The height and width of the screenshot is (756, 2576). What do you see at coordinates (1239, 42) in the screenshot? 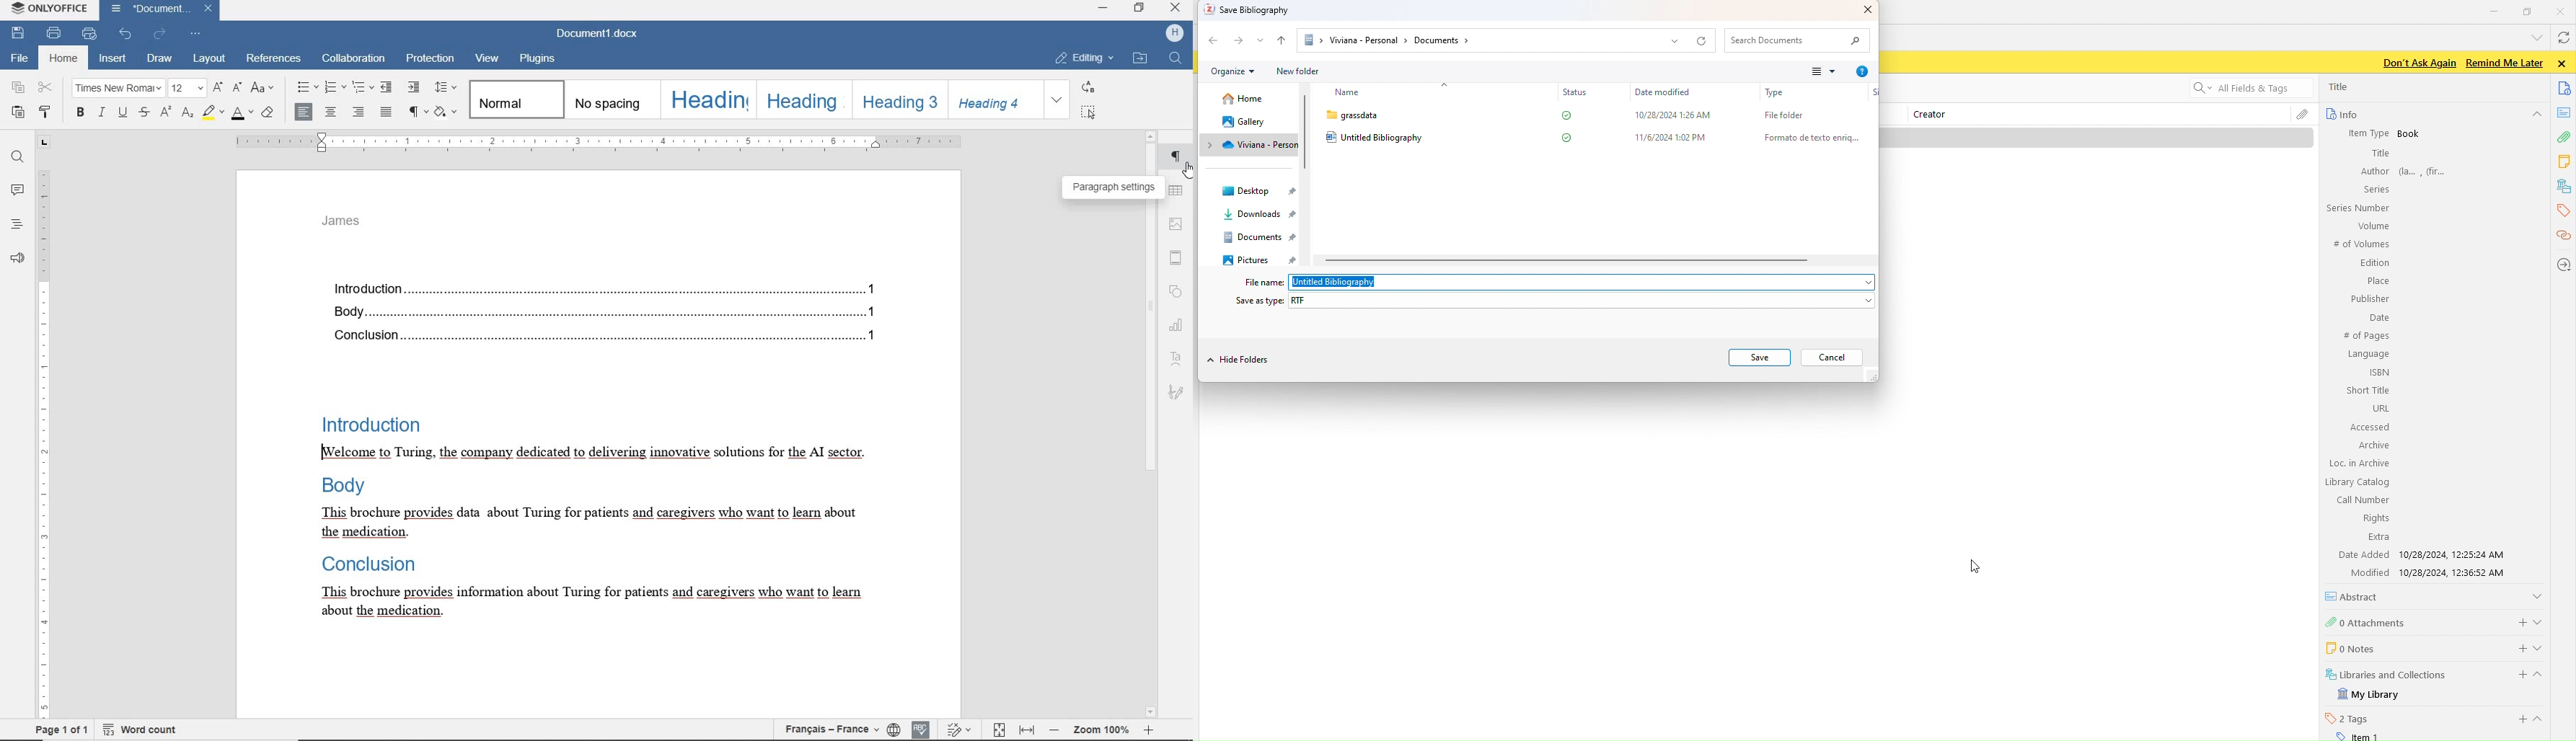
I see `next` at bounding box center [1239, 42].